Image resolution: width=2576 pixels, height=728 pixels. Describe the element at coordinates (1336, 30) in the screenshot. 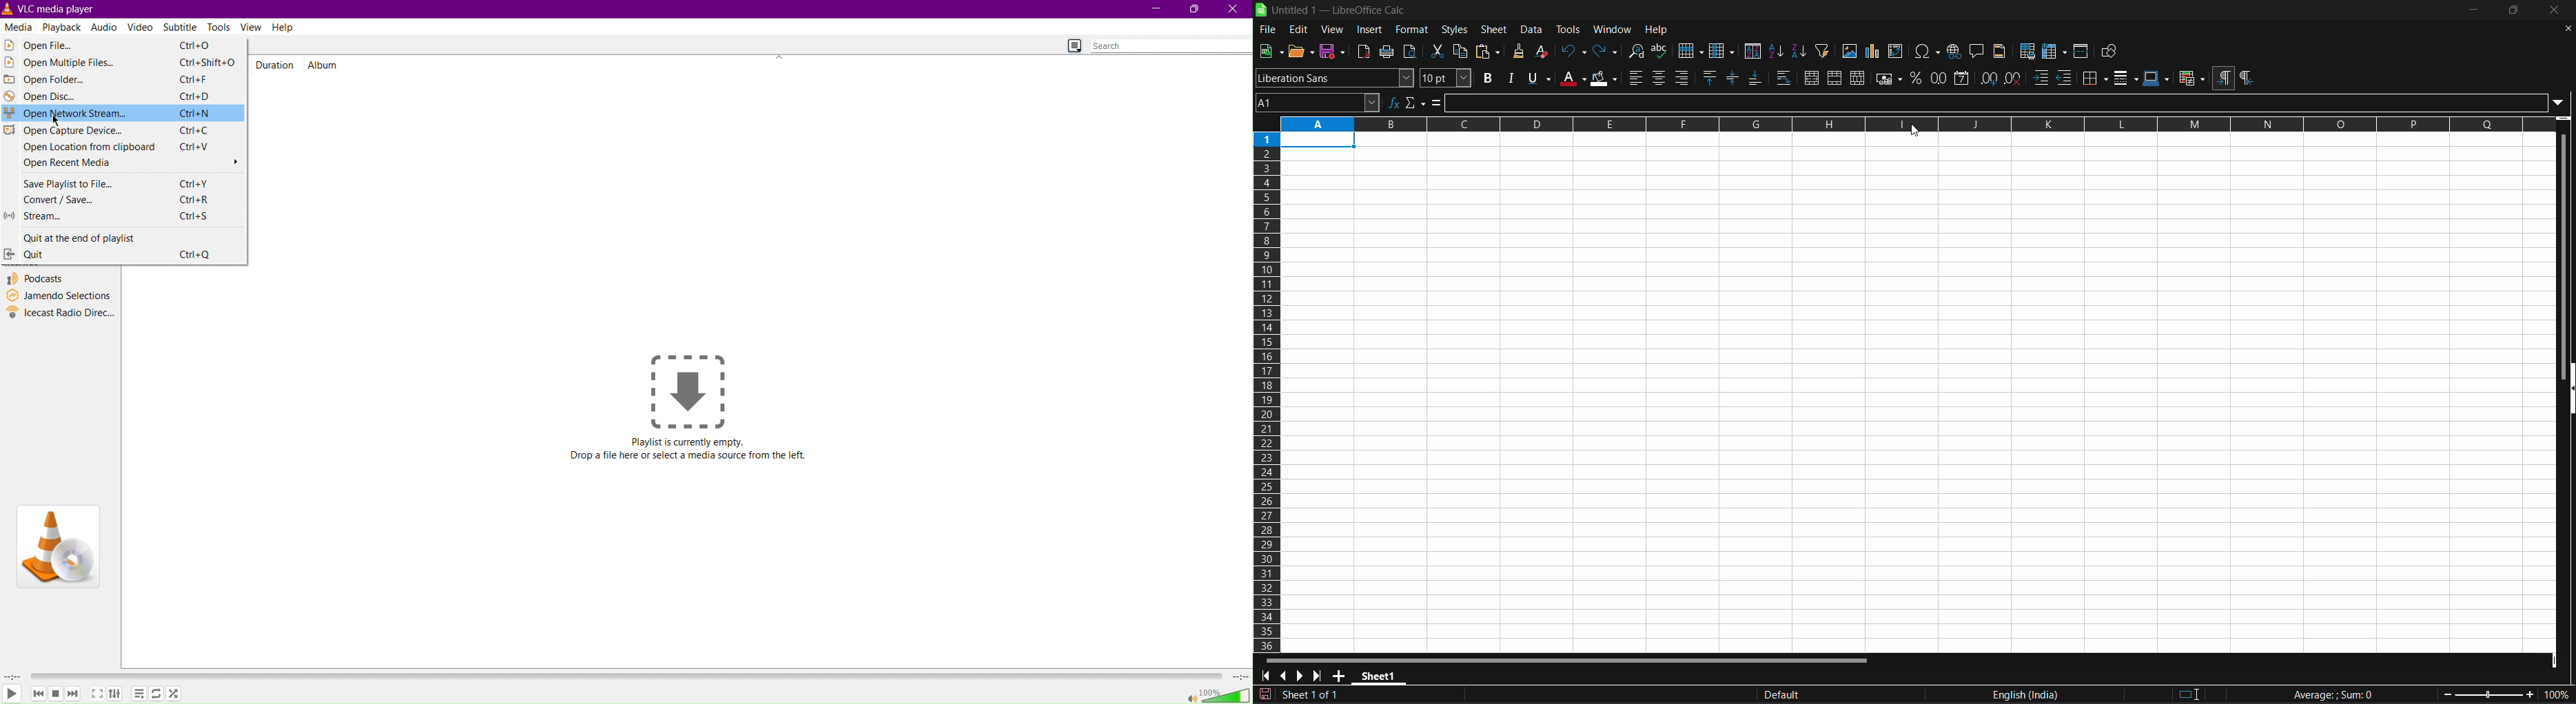

I see `view` at that location.